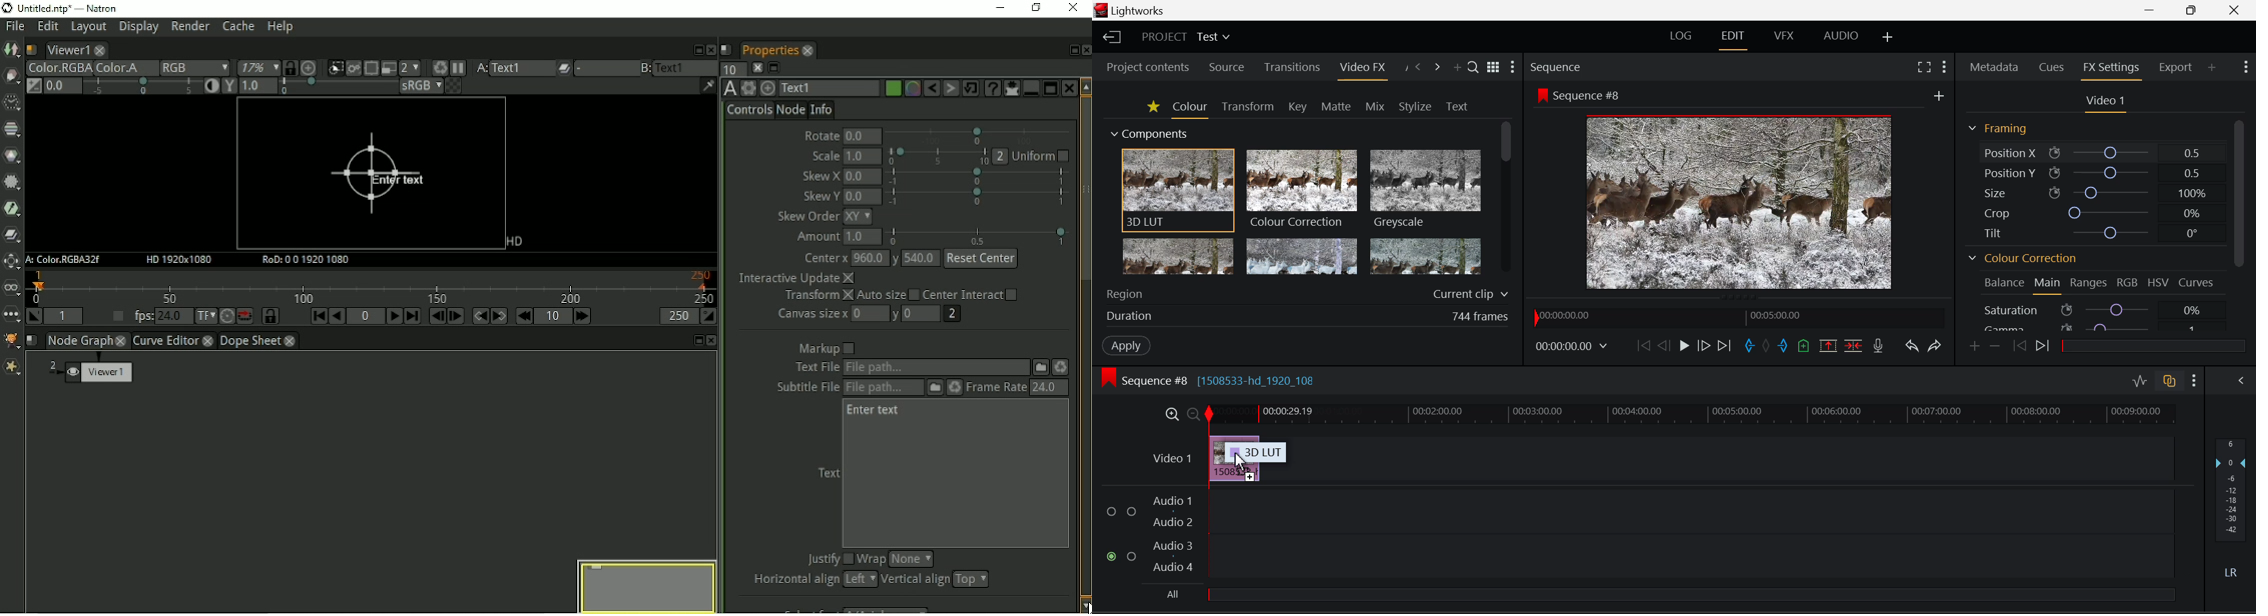  I want to click on Colour Tab Open, so click(1190, 110).